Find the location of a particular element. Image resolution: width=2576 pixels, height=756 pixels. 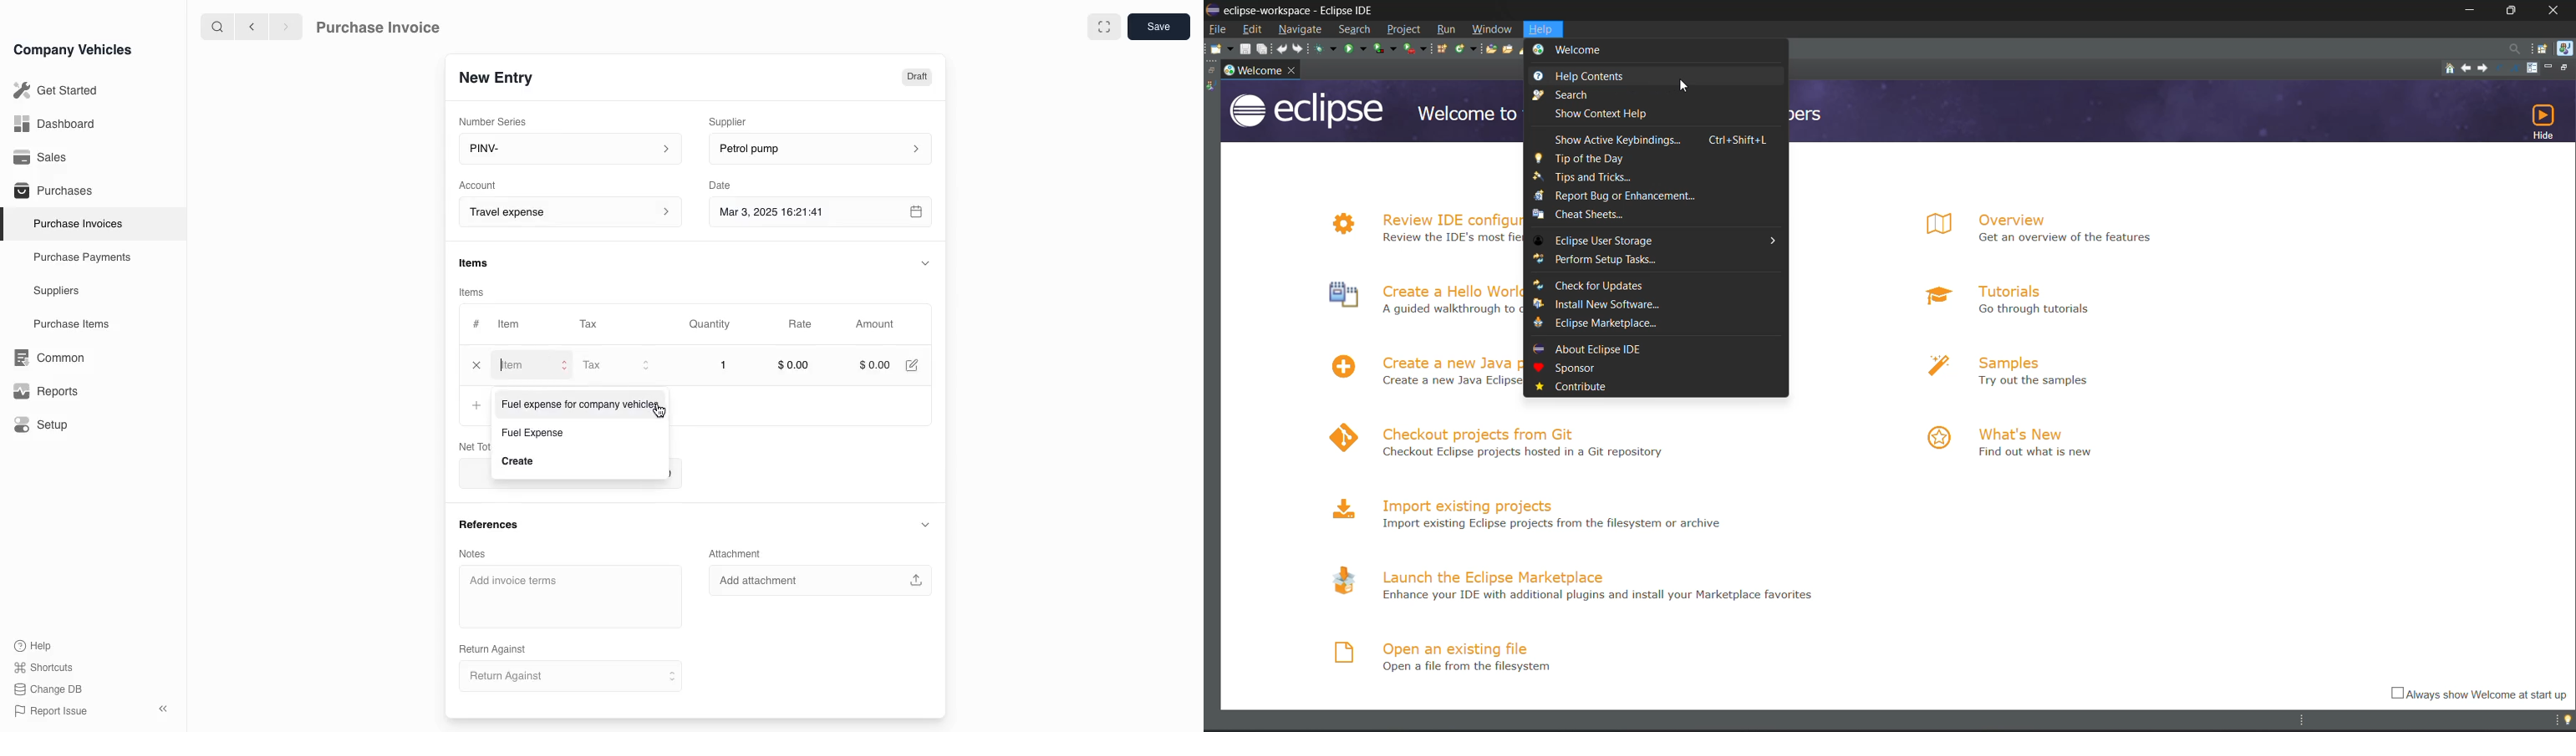

Add invoice terms is located at coordinates (571, 597).